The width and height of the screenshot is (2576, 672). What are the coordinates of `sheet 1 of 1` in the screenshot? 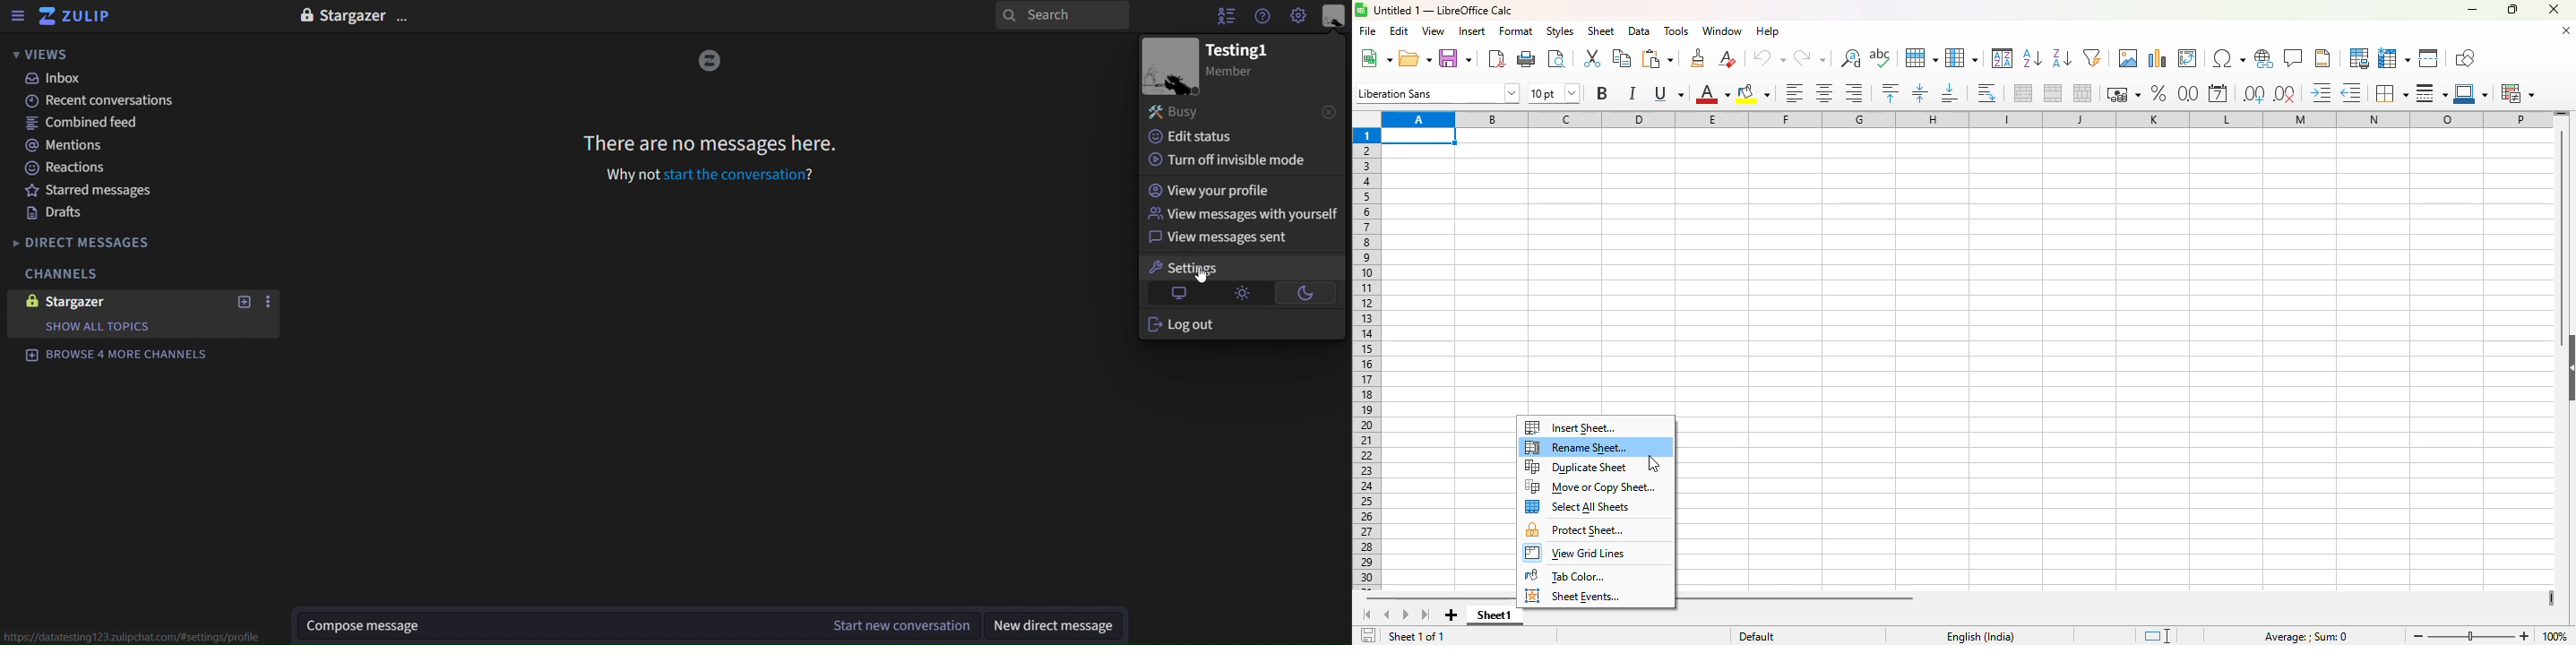 It's located at (1417, 636).